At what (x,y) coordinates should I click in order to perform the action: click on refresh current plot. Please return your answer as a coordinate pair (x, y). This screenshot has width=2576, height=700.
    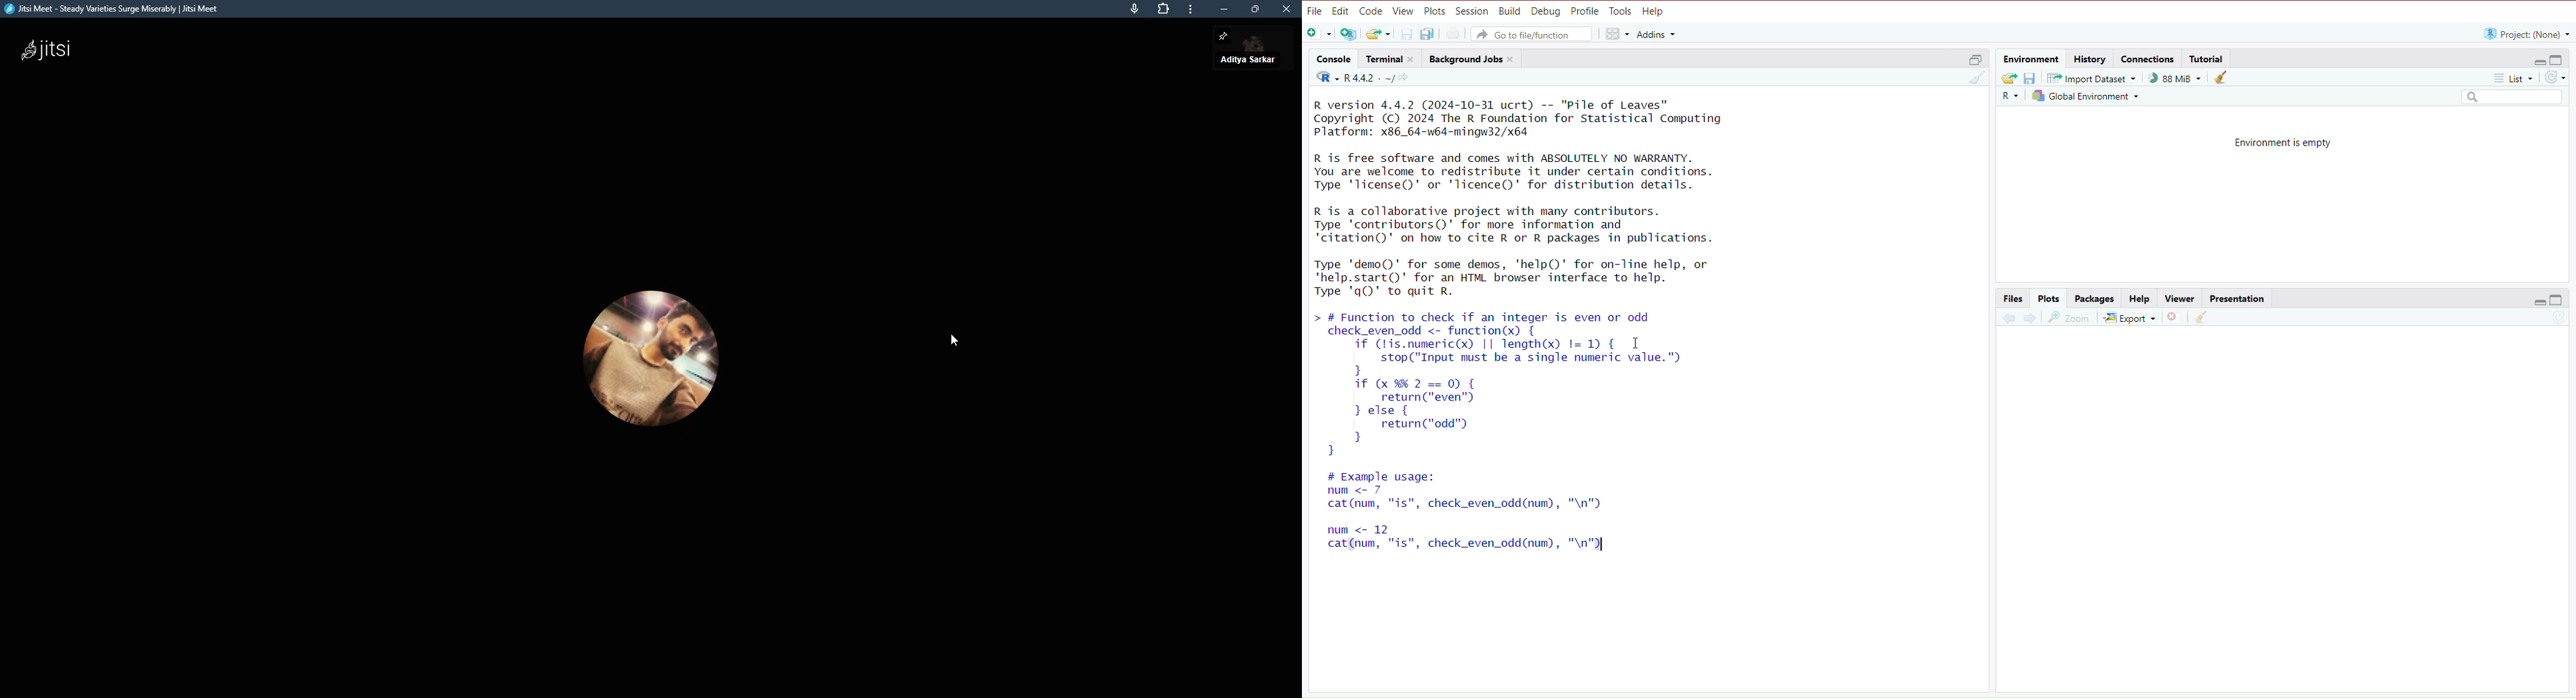
    Looking at the image, I should click on (2552, 320).